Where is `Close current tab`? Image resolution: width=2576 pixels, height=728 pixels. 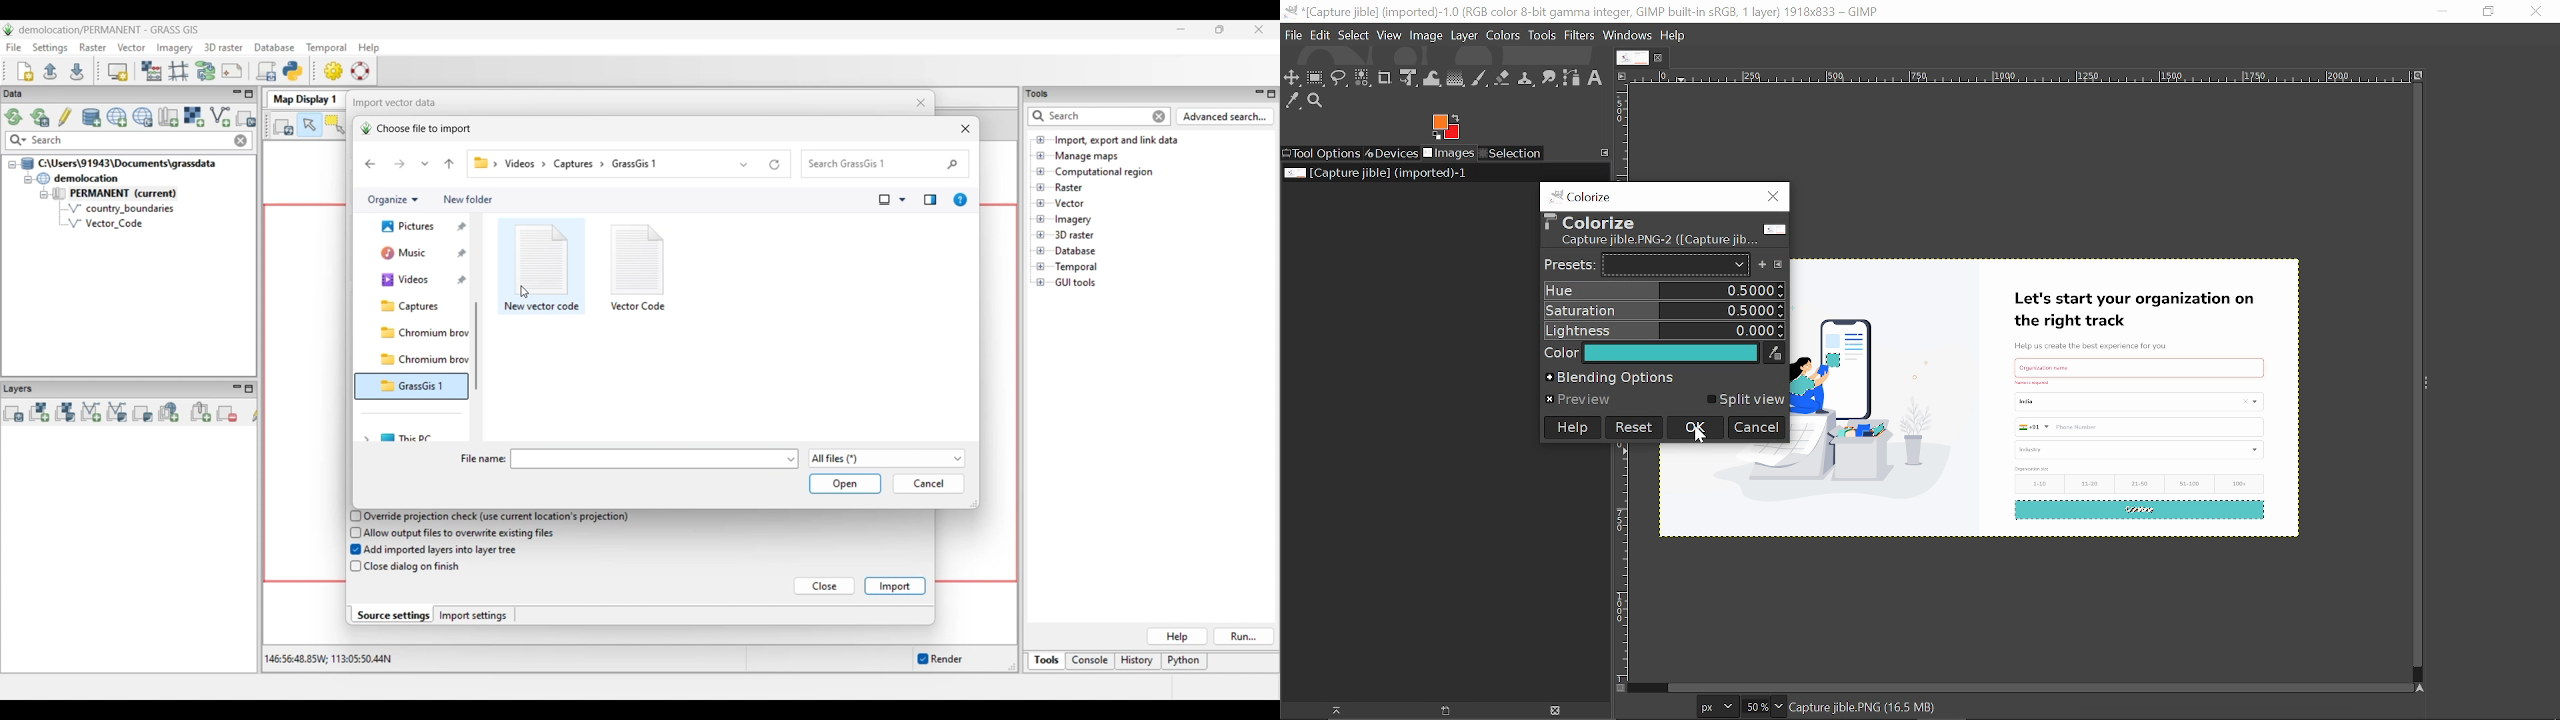
Close current tab is located at coordinates (1663, 57).